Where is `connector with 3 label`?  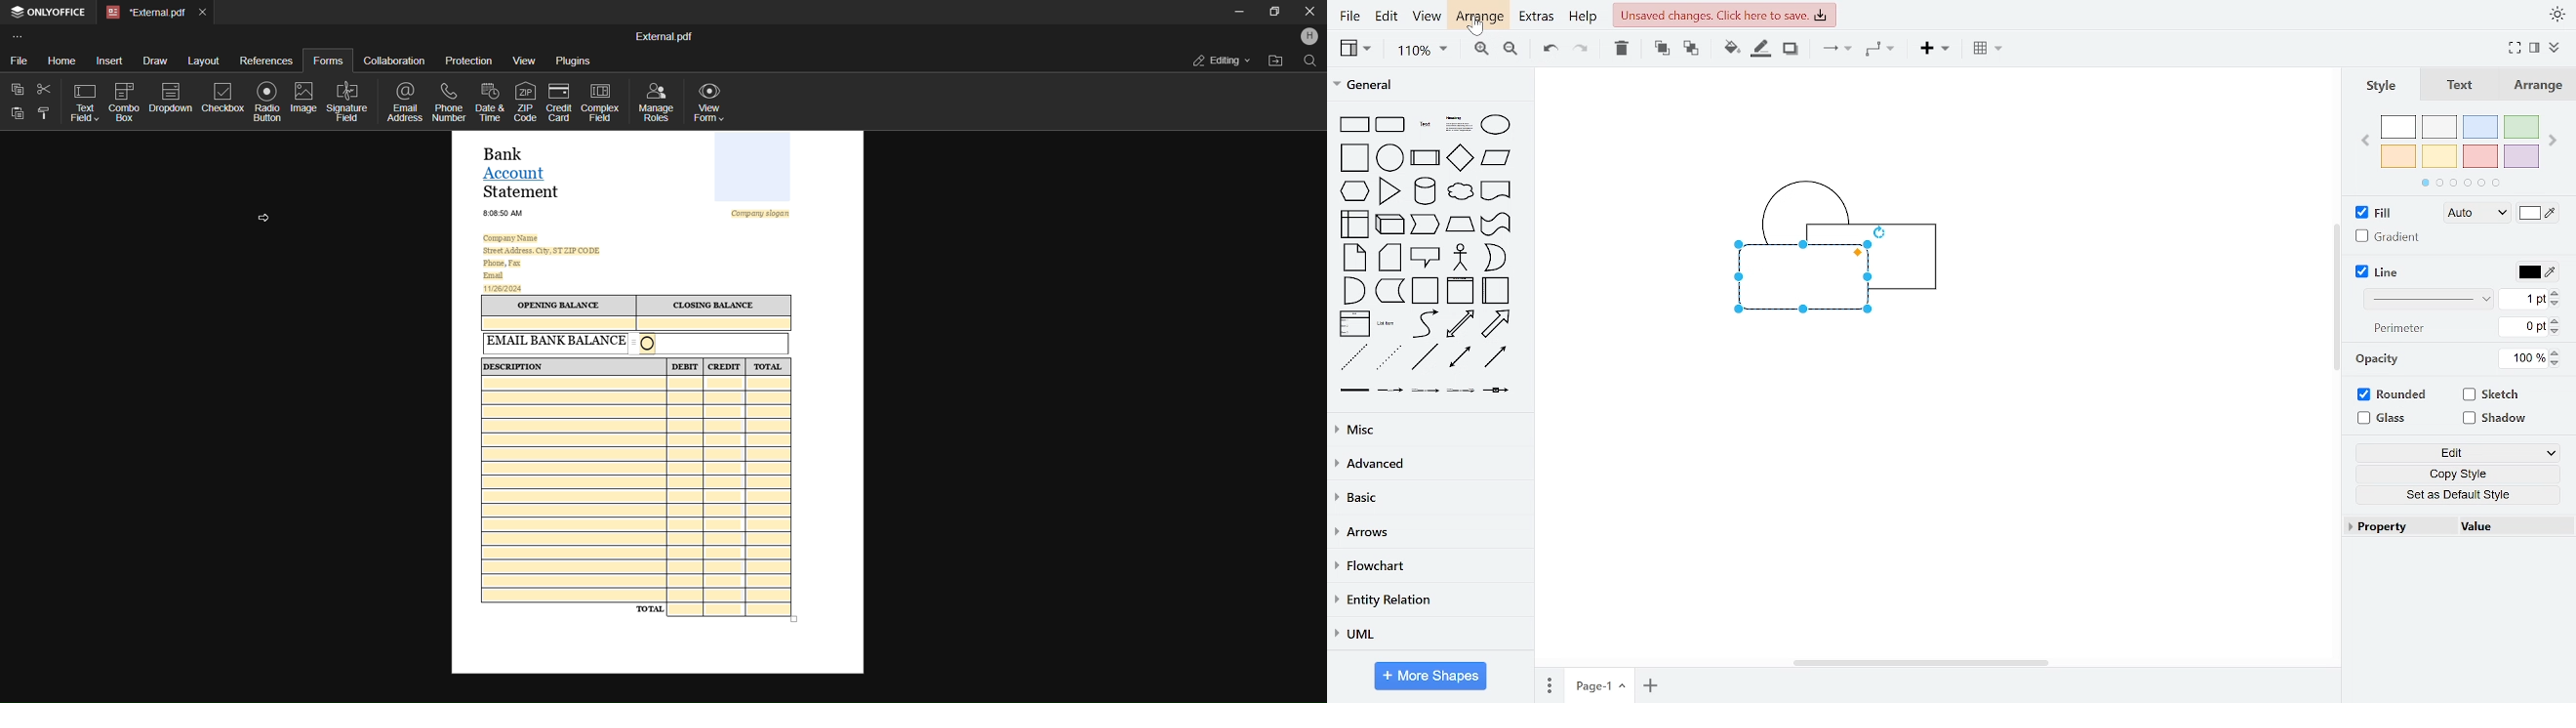 connector with 3 label is located at coordinates (1463, 392).